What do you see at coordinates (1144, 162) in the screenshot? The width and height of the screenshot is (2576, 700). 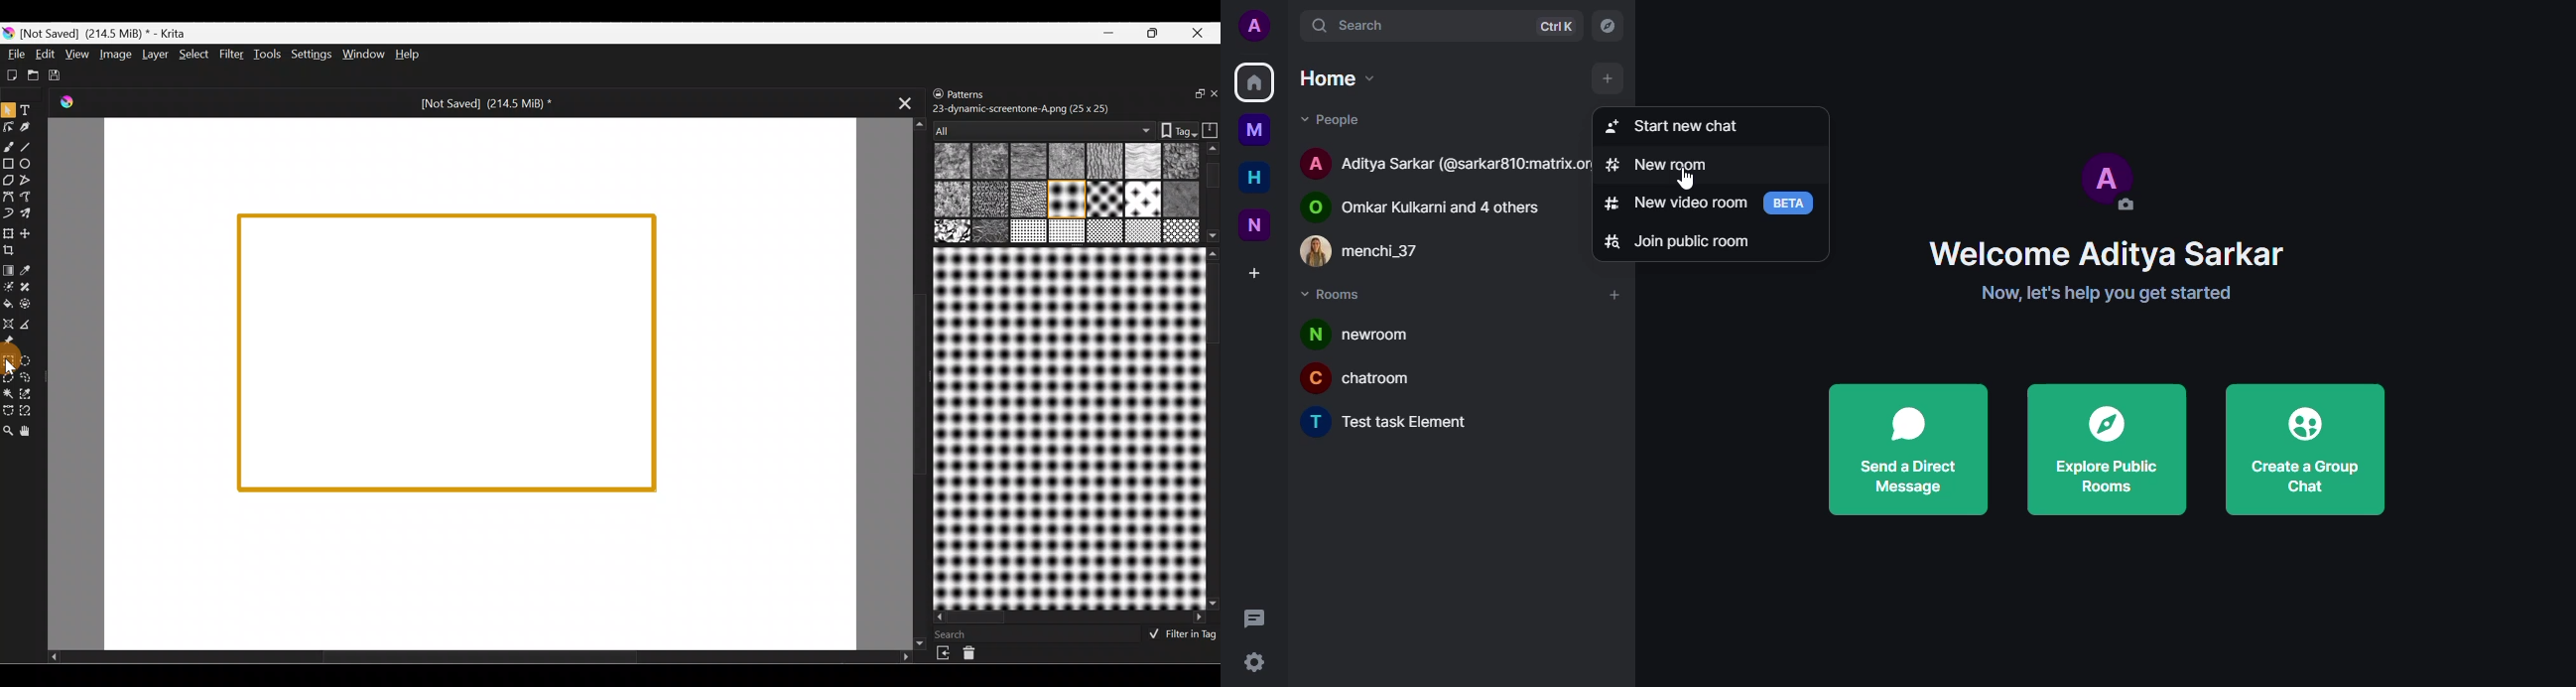 I see `05 Paper-torchon.png` at bounding box center [1144, 162].